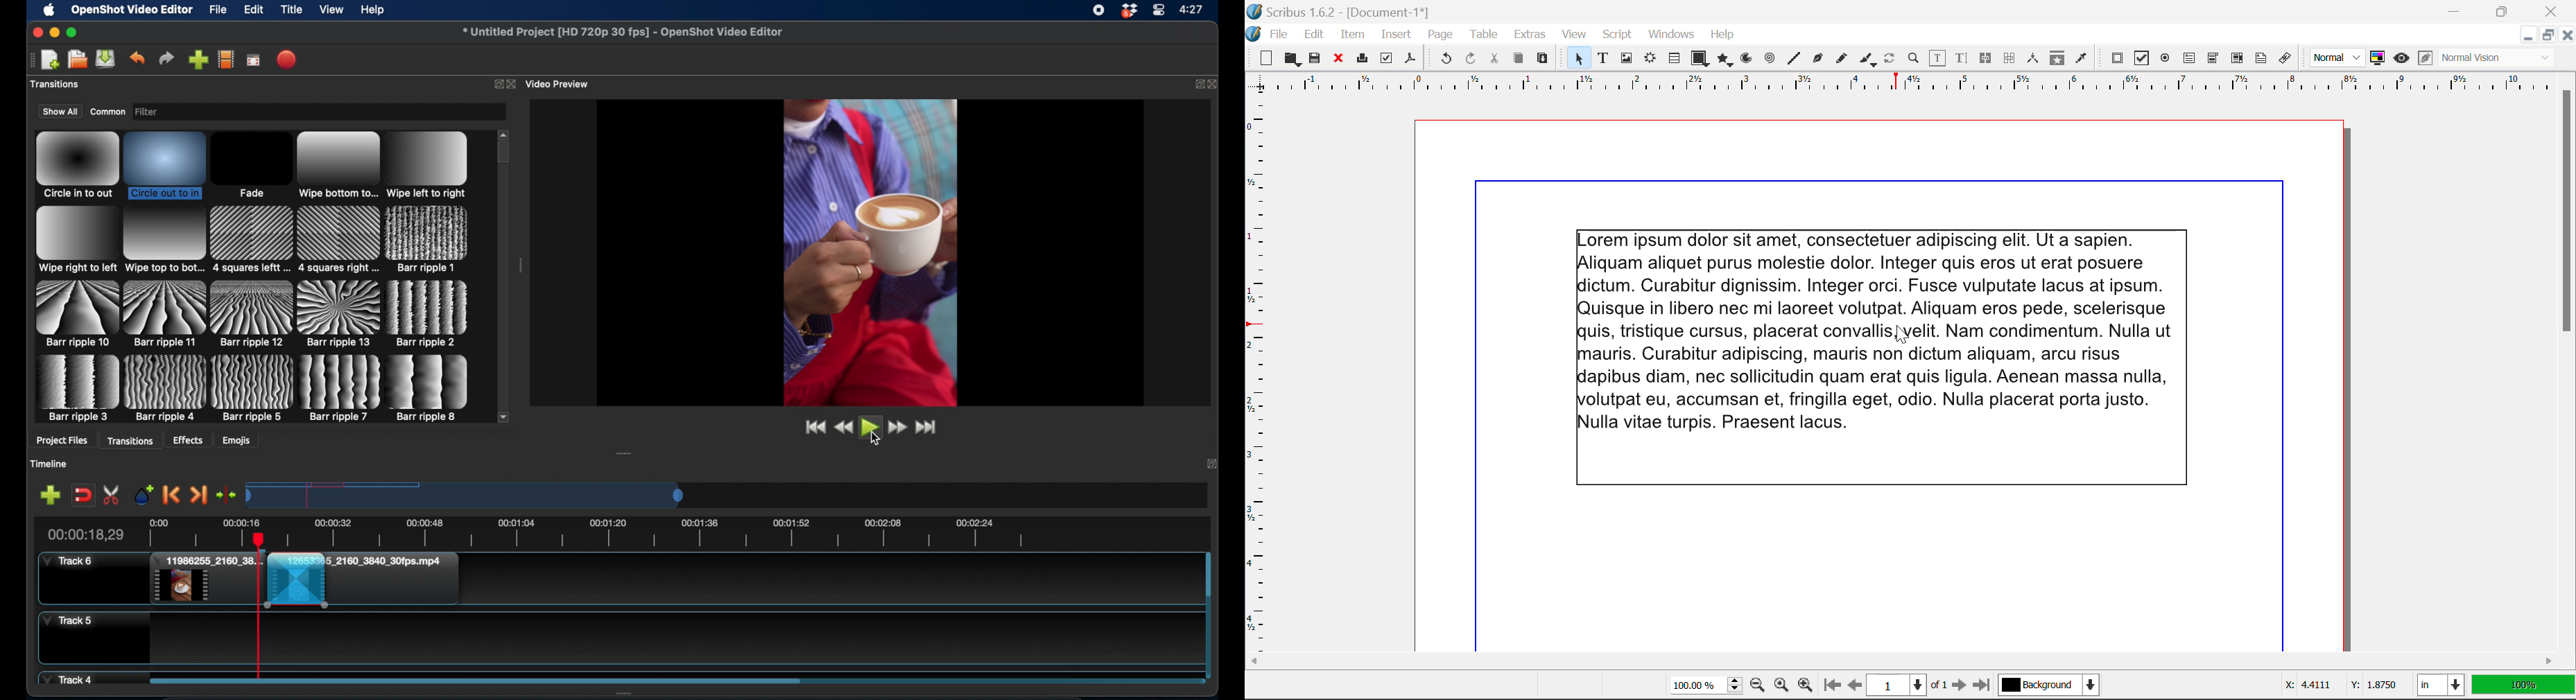 The width and height of the screenshot is (2576, 700). I want to click on Redo, so click(1471, 60).